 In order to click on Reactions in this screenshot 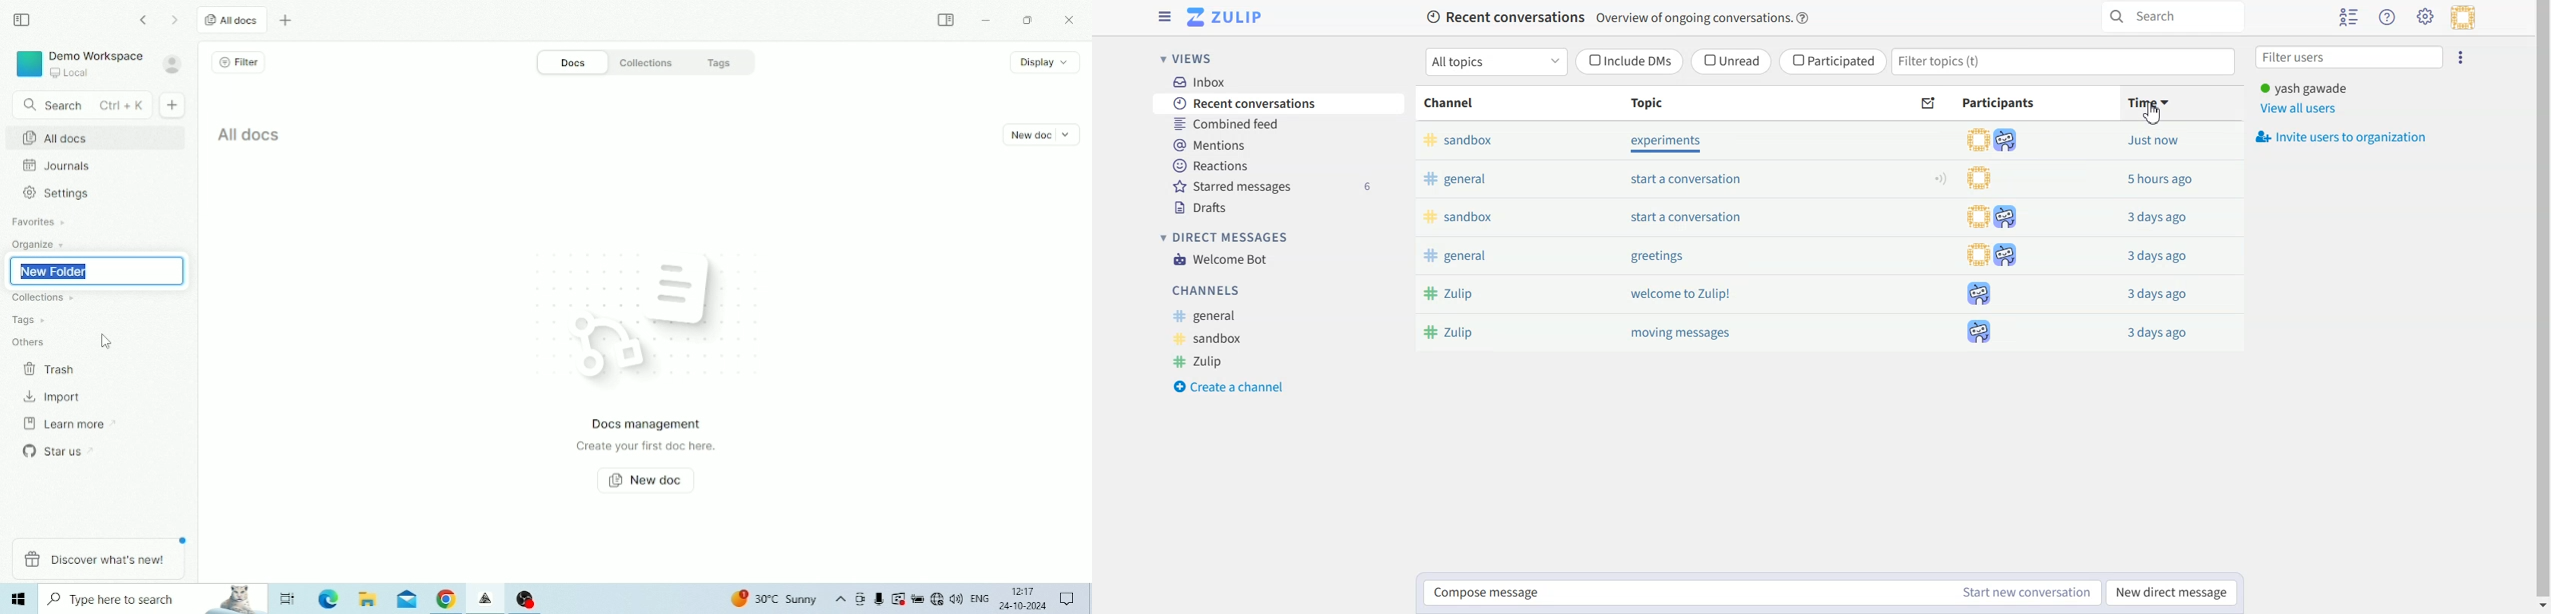, I will do `click(1278, 165)`.